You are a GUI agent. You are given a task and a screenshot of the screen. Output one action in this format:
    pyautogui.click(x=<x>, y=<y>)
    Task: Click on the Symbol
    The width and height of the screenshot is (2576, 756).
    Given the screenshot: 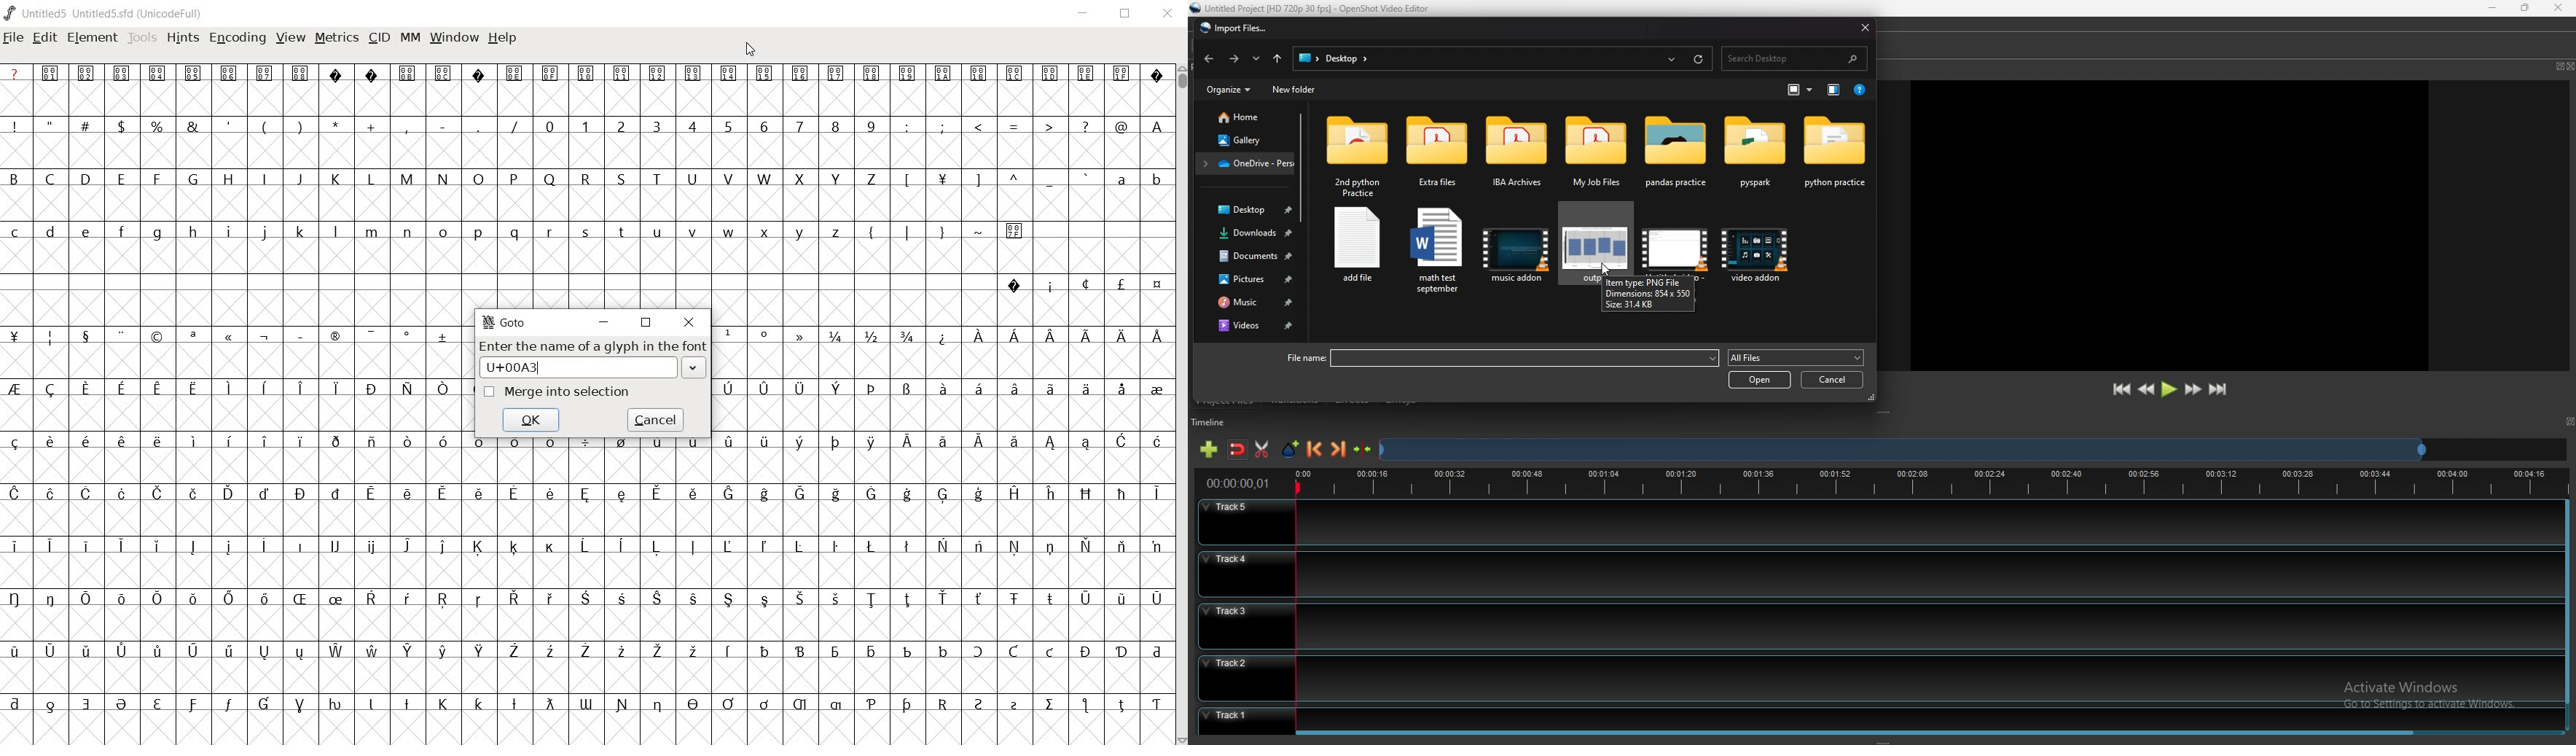 What is the action you would take?
    pyautogui.click(x=1087, y=336)
    